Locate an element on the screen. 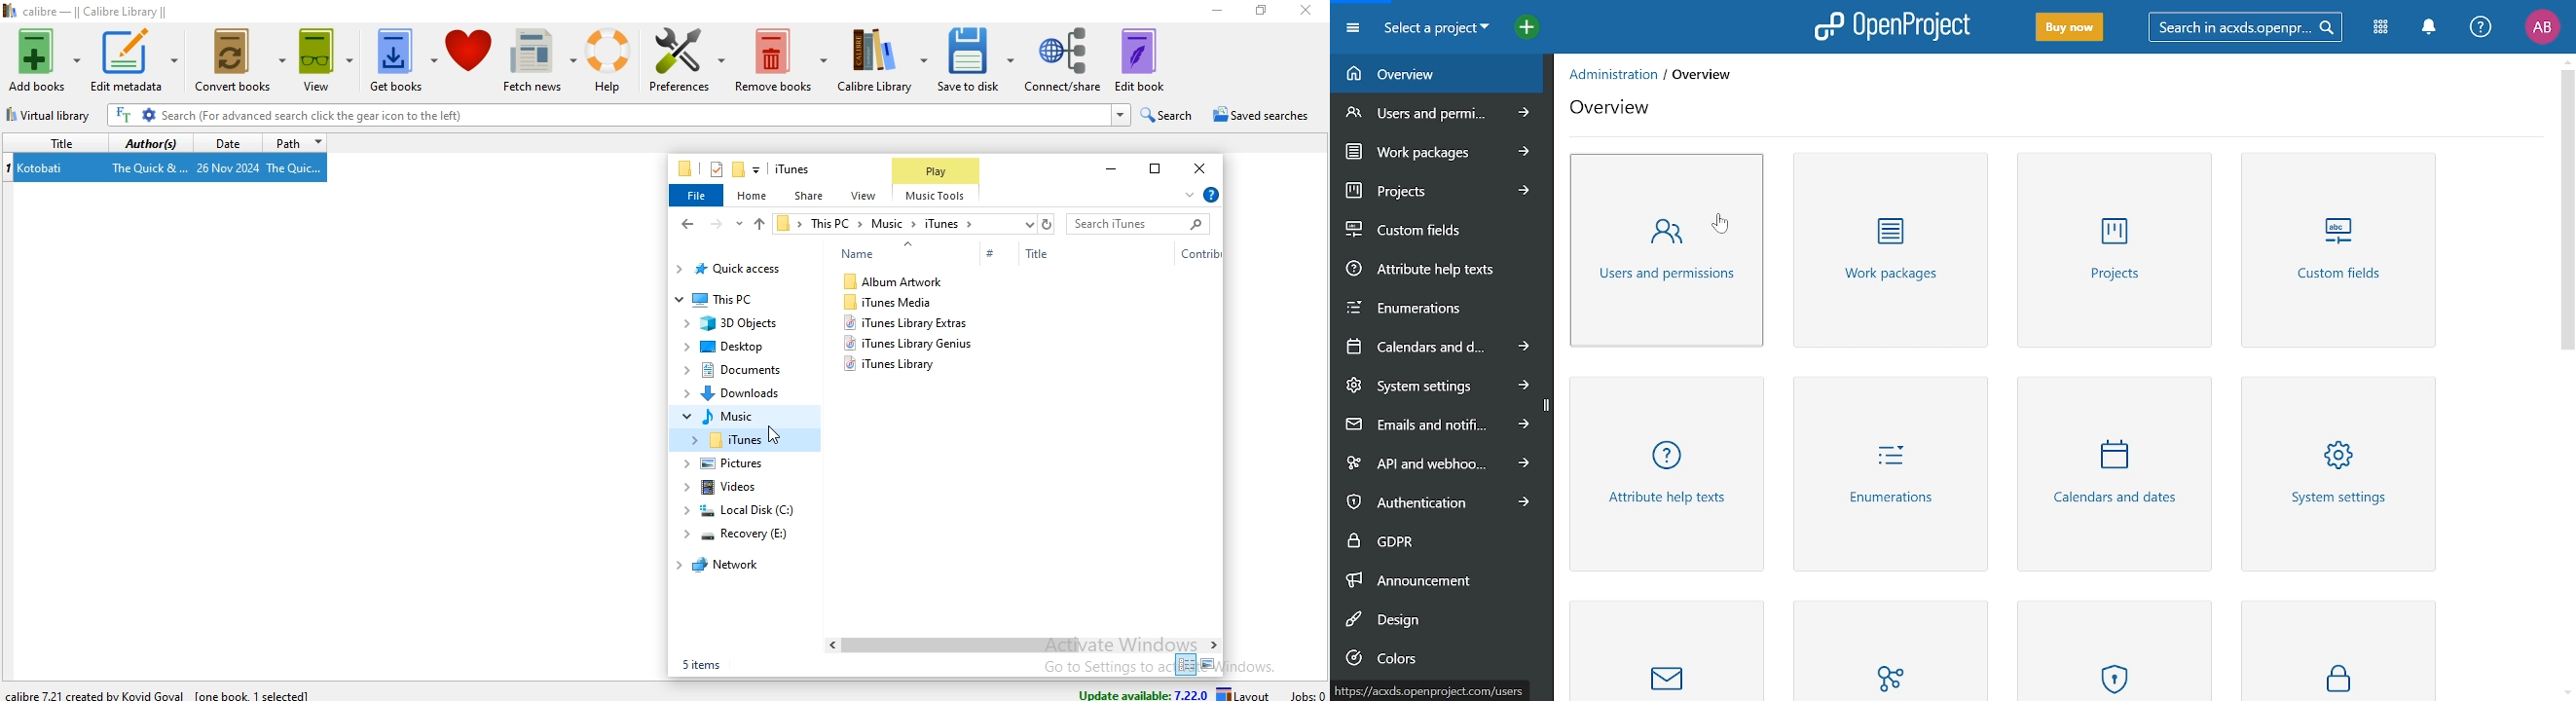 The height and width of the screenshot is (728, 2576). minimise is located at coordinates (1105, 170).